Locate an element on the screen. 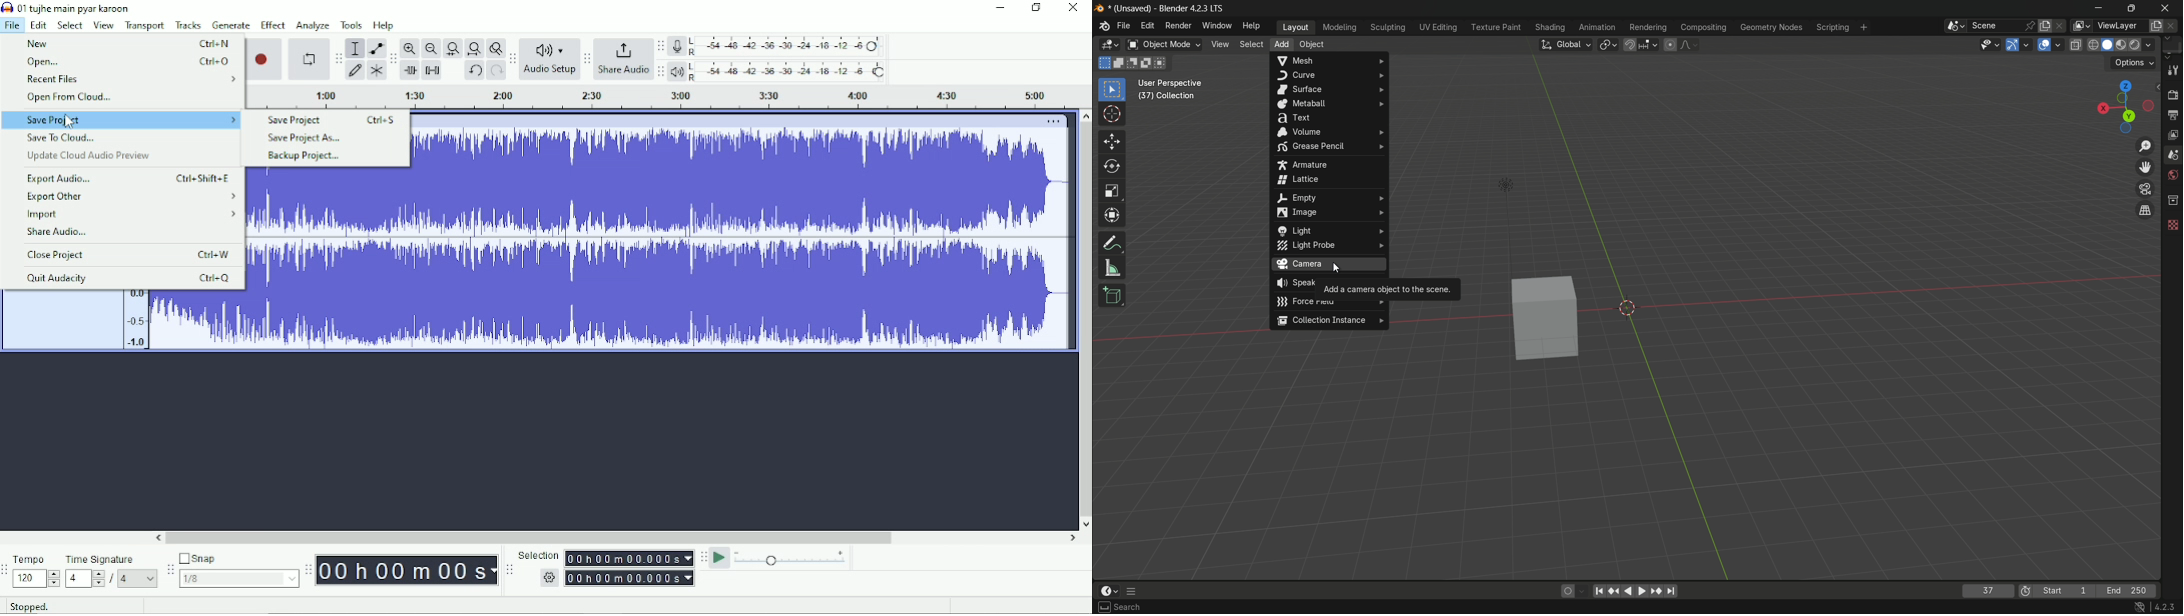 This screenshot has width=2184, height=616. Share Audio is located at coordinates (624, 60).